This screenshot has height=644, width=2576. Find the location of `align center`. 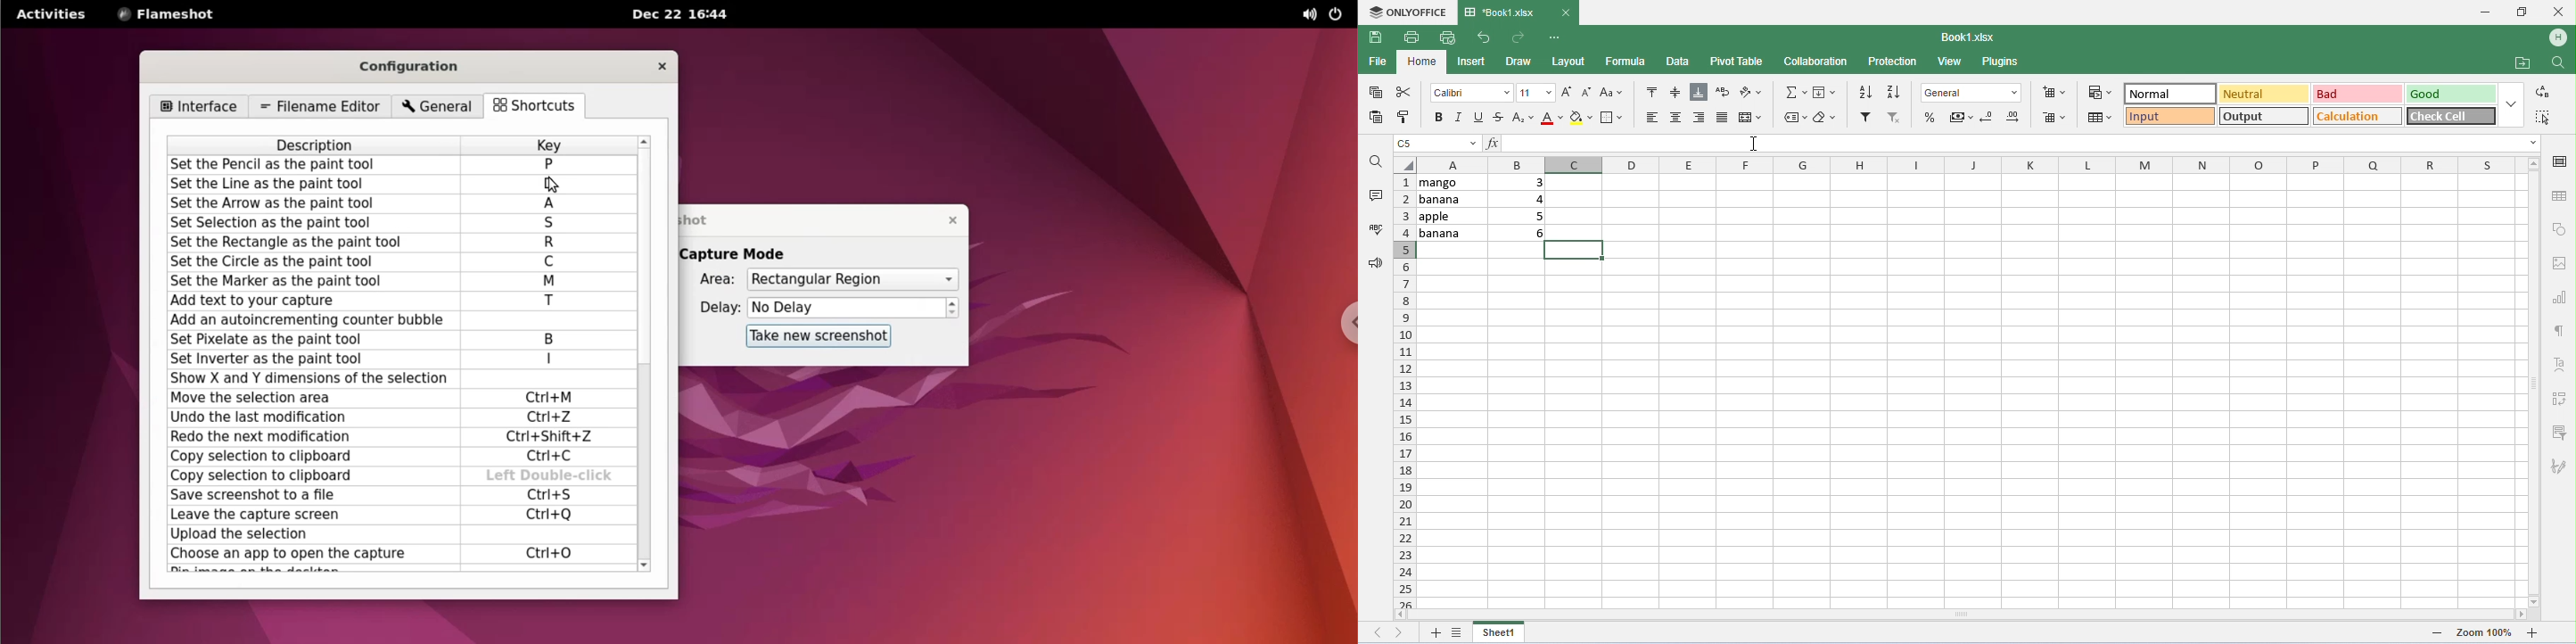

align center is located at coordinates (1678, 118).